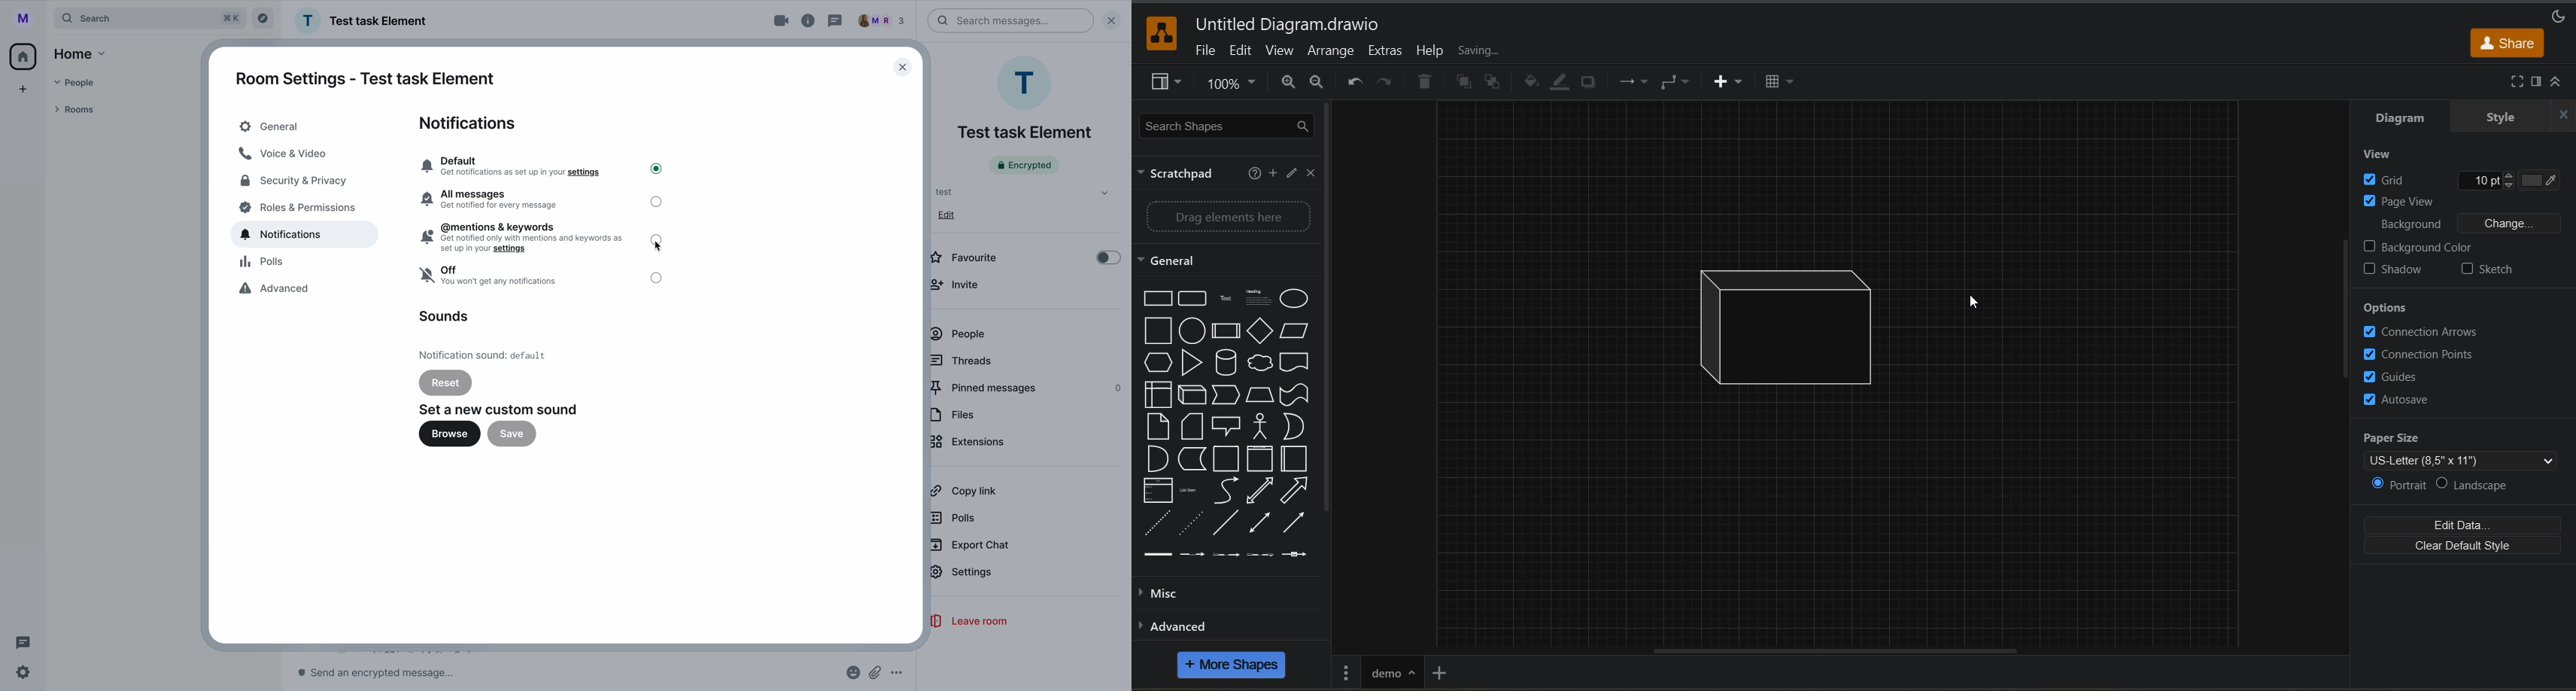 The width and height of the screenshot is (2576, 700). I want to click on delete, so click(1423, 83).